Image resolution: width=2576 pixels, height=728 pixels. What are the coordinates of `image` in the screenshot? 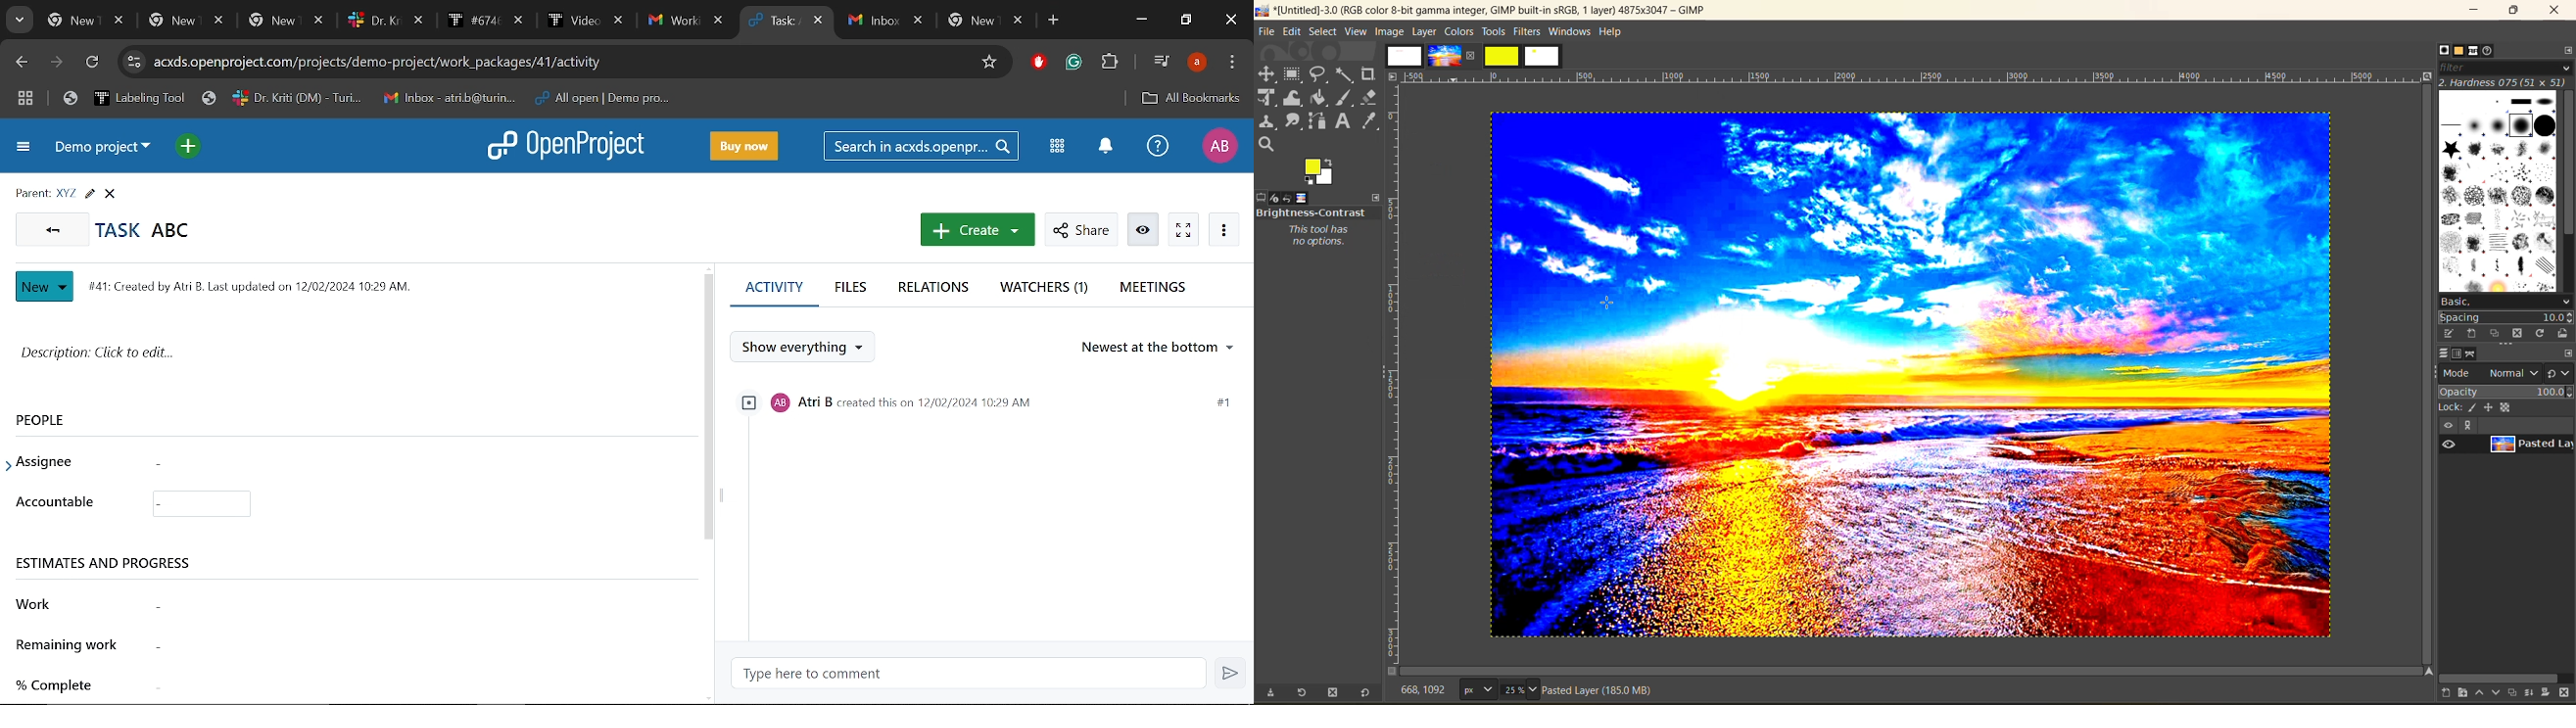 It's located at (1451, 54).